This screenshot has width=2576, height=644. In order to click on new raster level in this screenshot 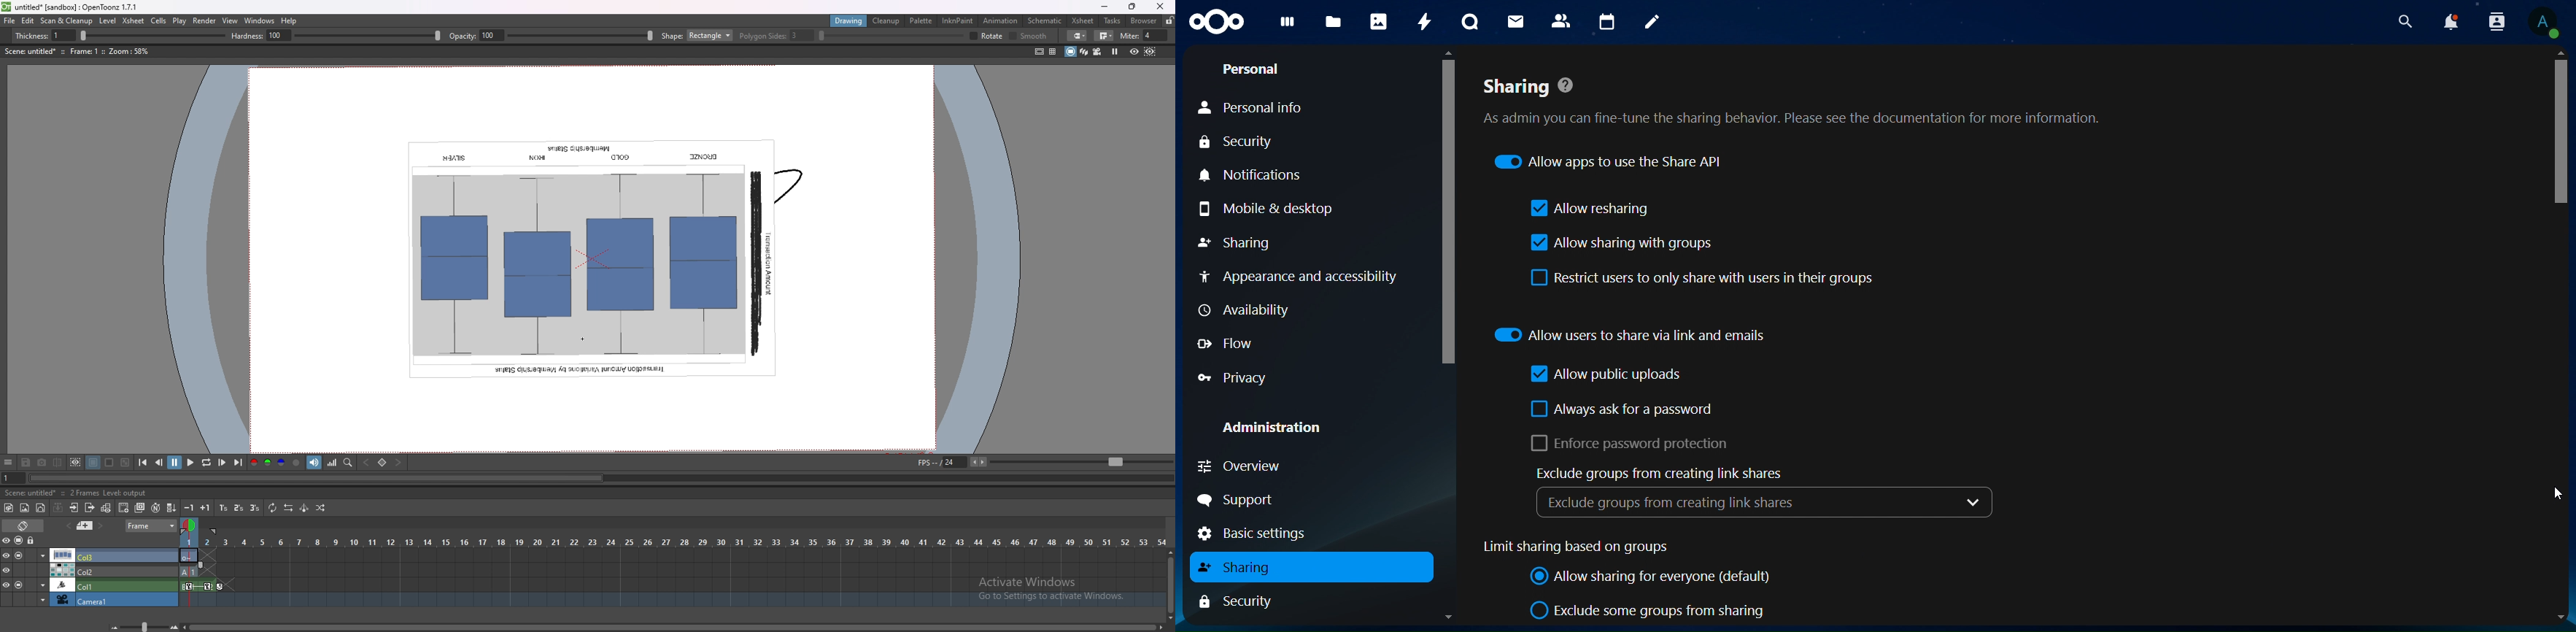, I will do `click(24, 508)`.